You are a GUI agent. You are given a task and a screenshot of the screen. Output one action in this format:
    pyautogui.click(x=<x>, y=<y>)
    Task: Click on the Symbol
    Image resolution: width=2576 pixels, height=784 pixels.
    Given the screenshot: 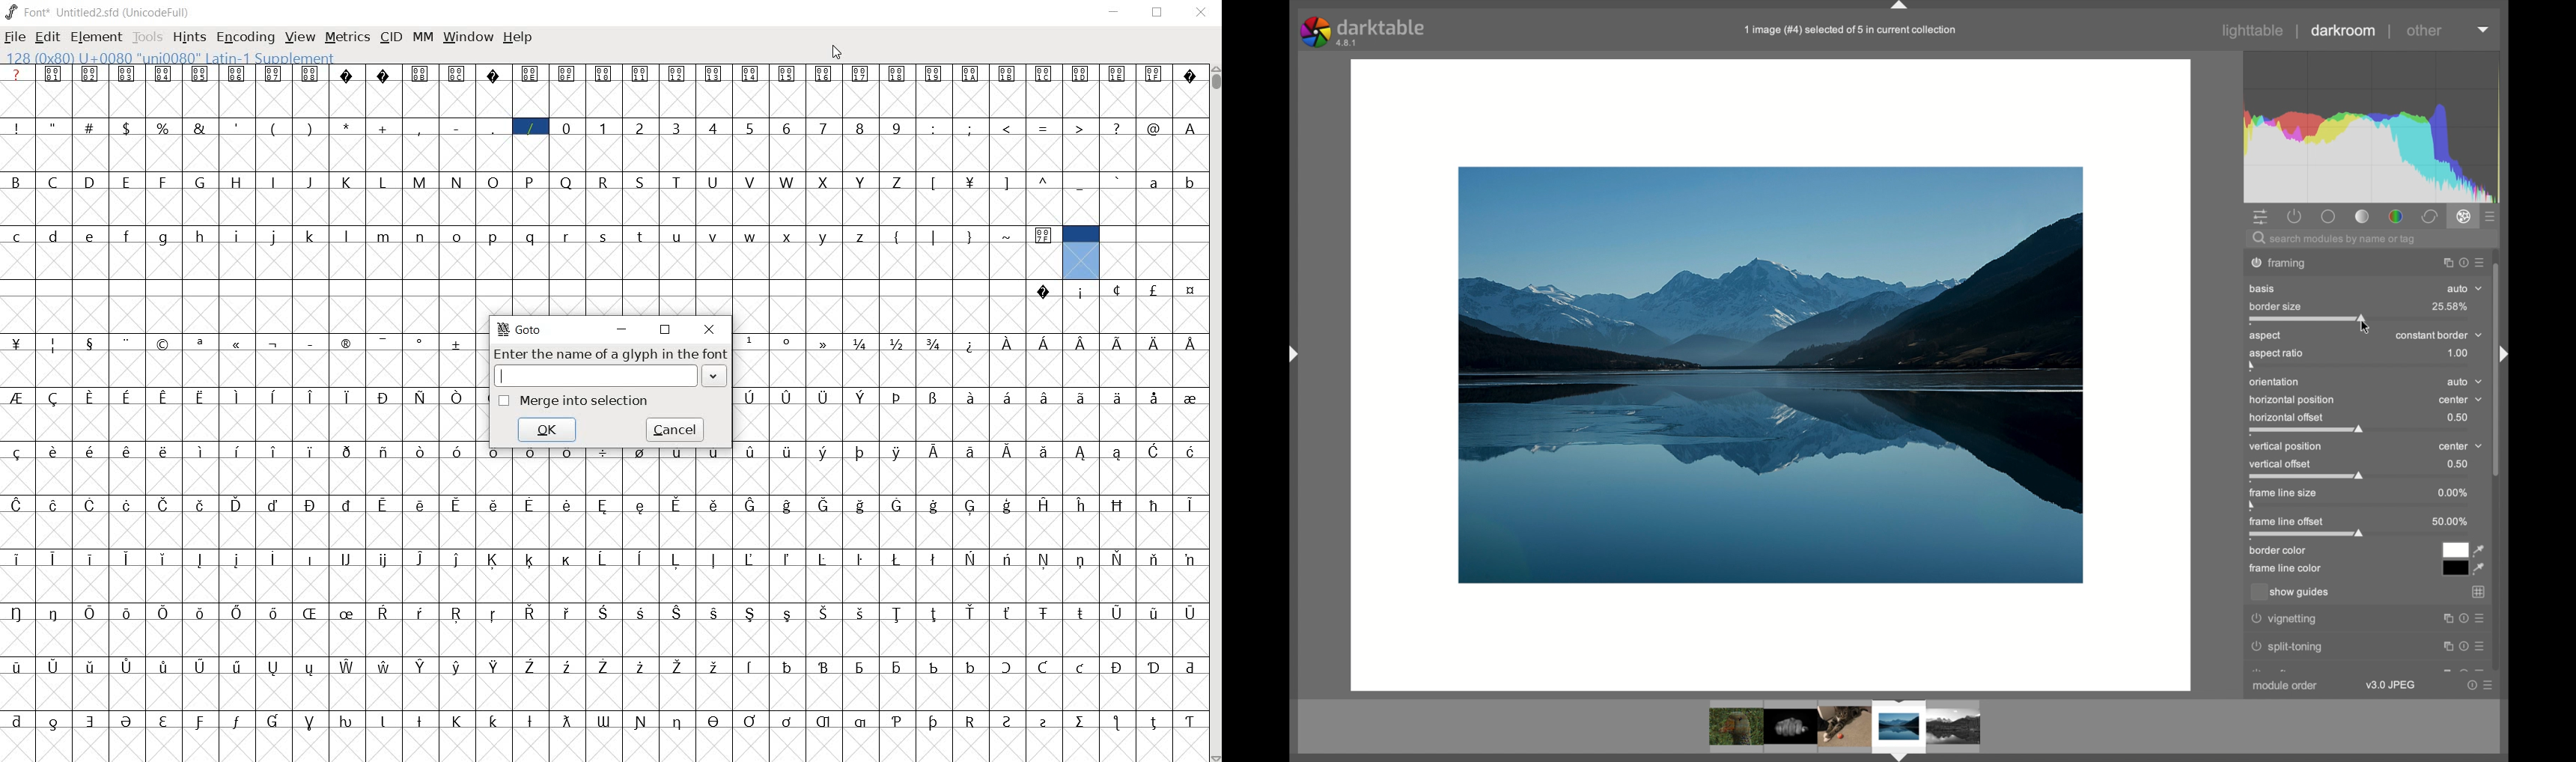 What is the action you would take?
    pyautogui.click(x=859, y=722)
    